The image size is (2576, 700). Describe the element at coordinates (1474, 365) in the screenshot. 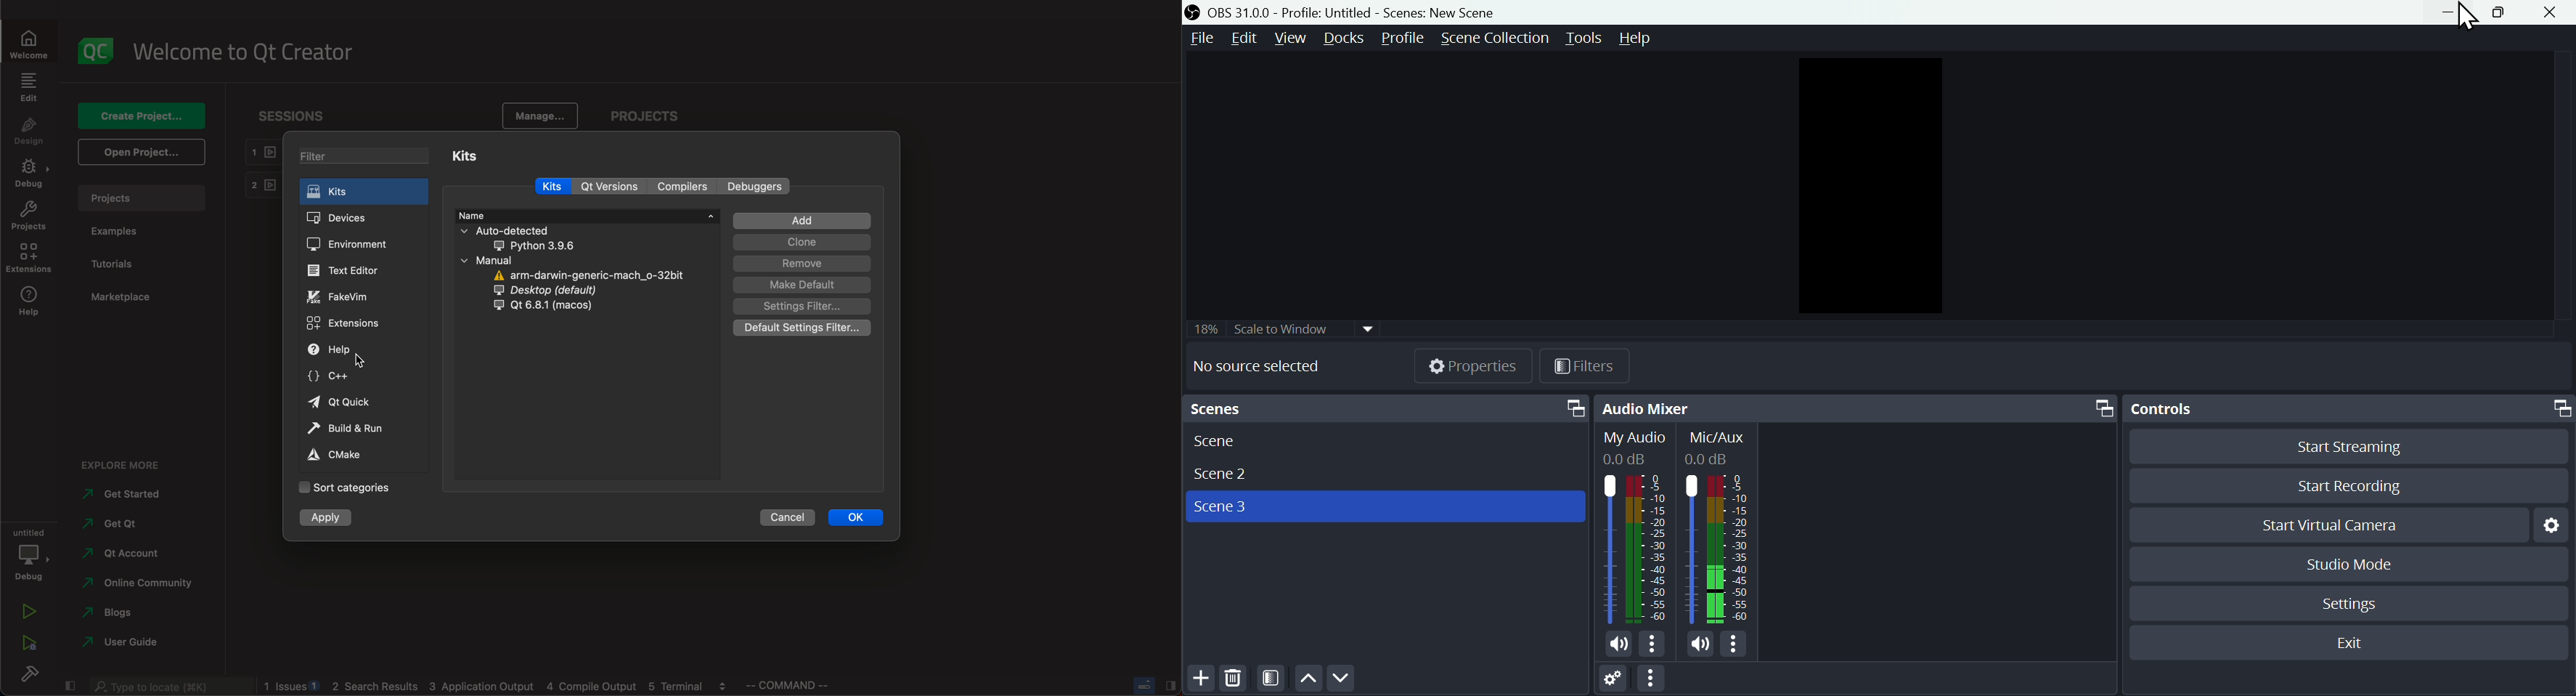

I see `Properties` at that location.